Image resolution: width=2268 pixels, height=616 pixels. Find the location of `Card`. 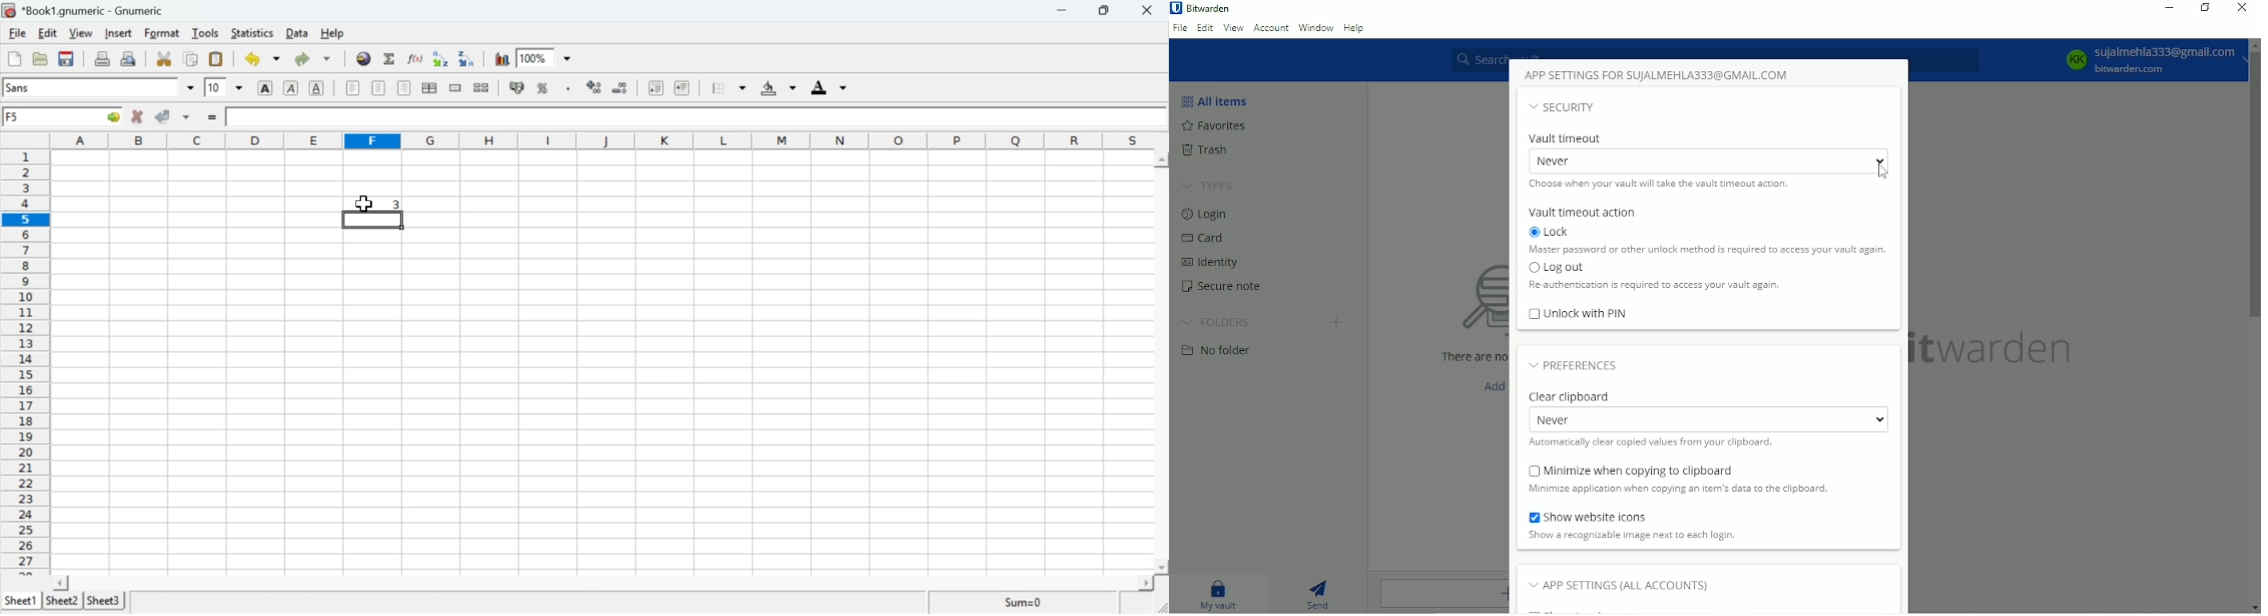

Card is located at coordinates (1206, 239).